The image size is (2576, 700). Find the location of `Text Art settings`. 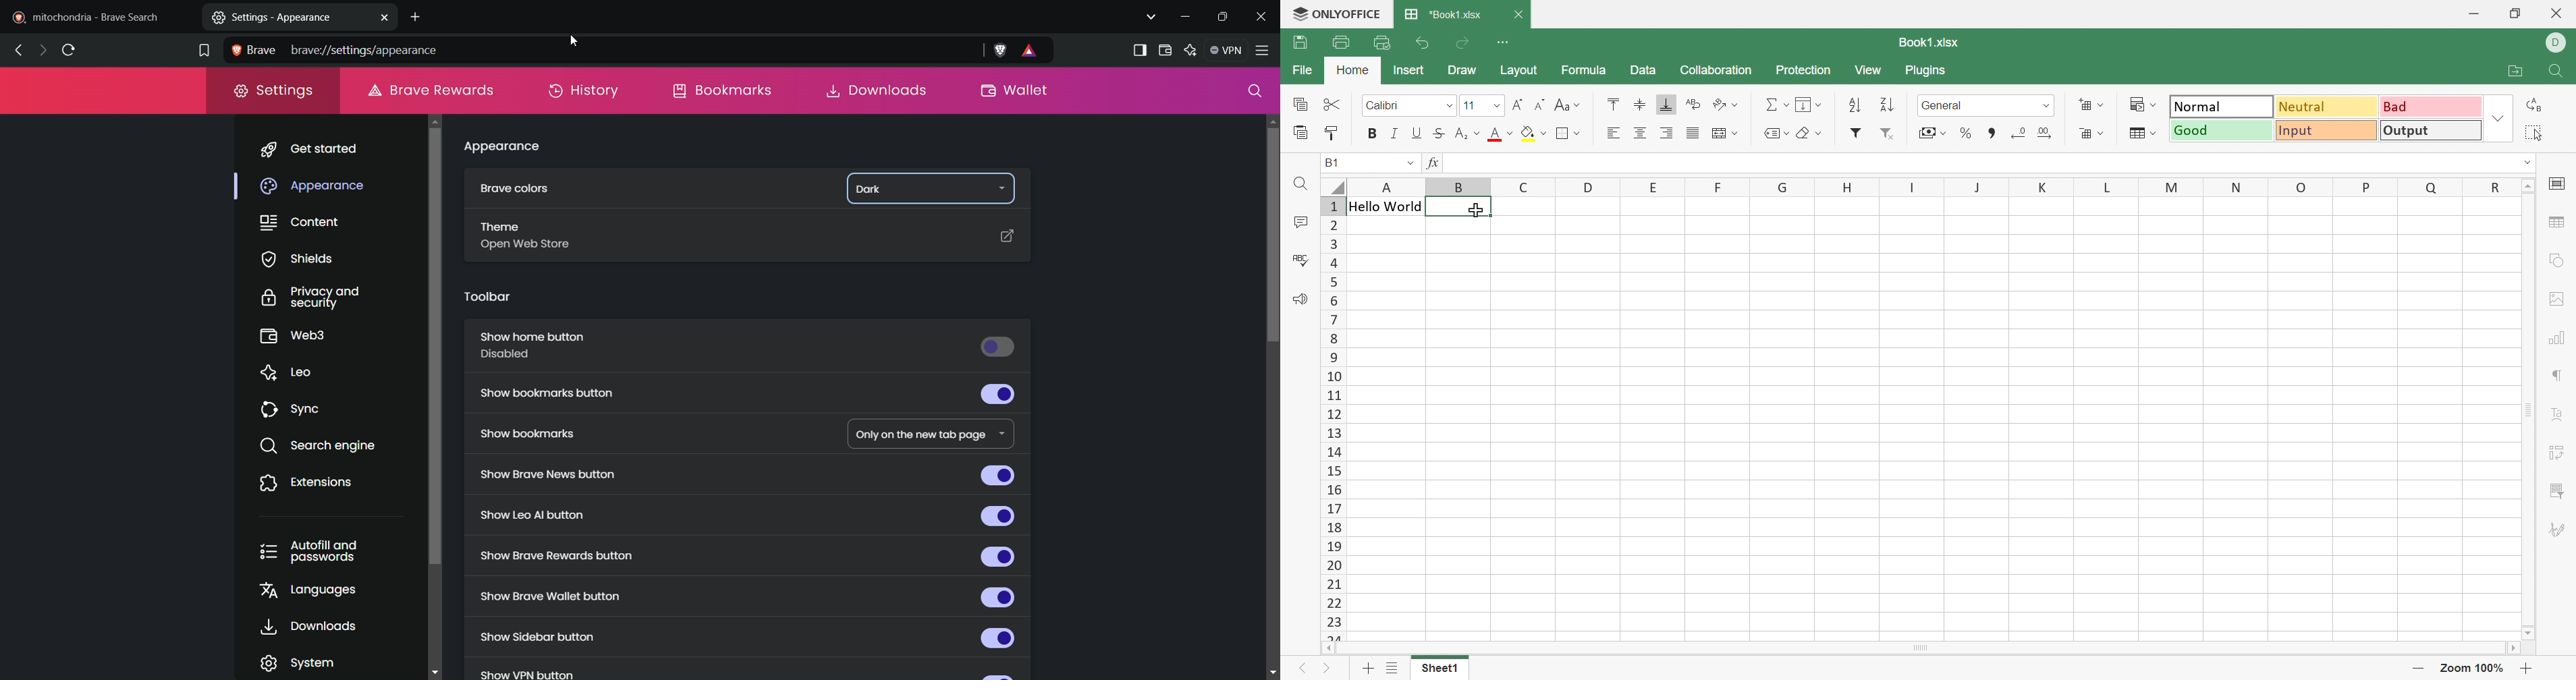

Text Art settings is located at coordinates (2554, 418).